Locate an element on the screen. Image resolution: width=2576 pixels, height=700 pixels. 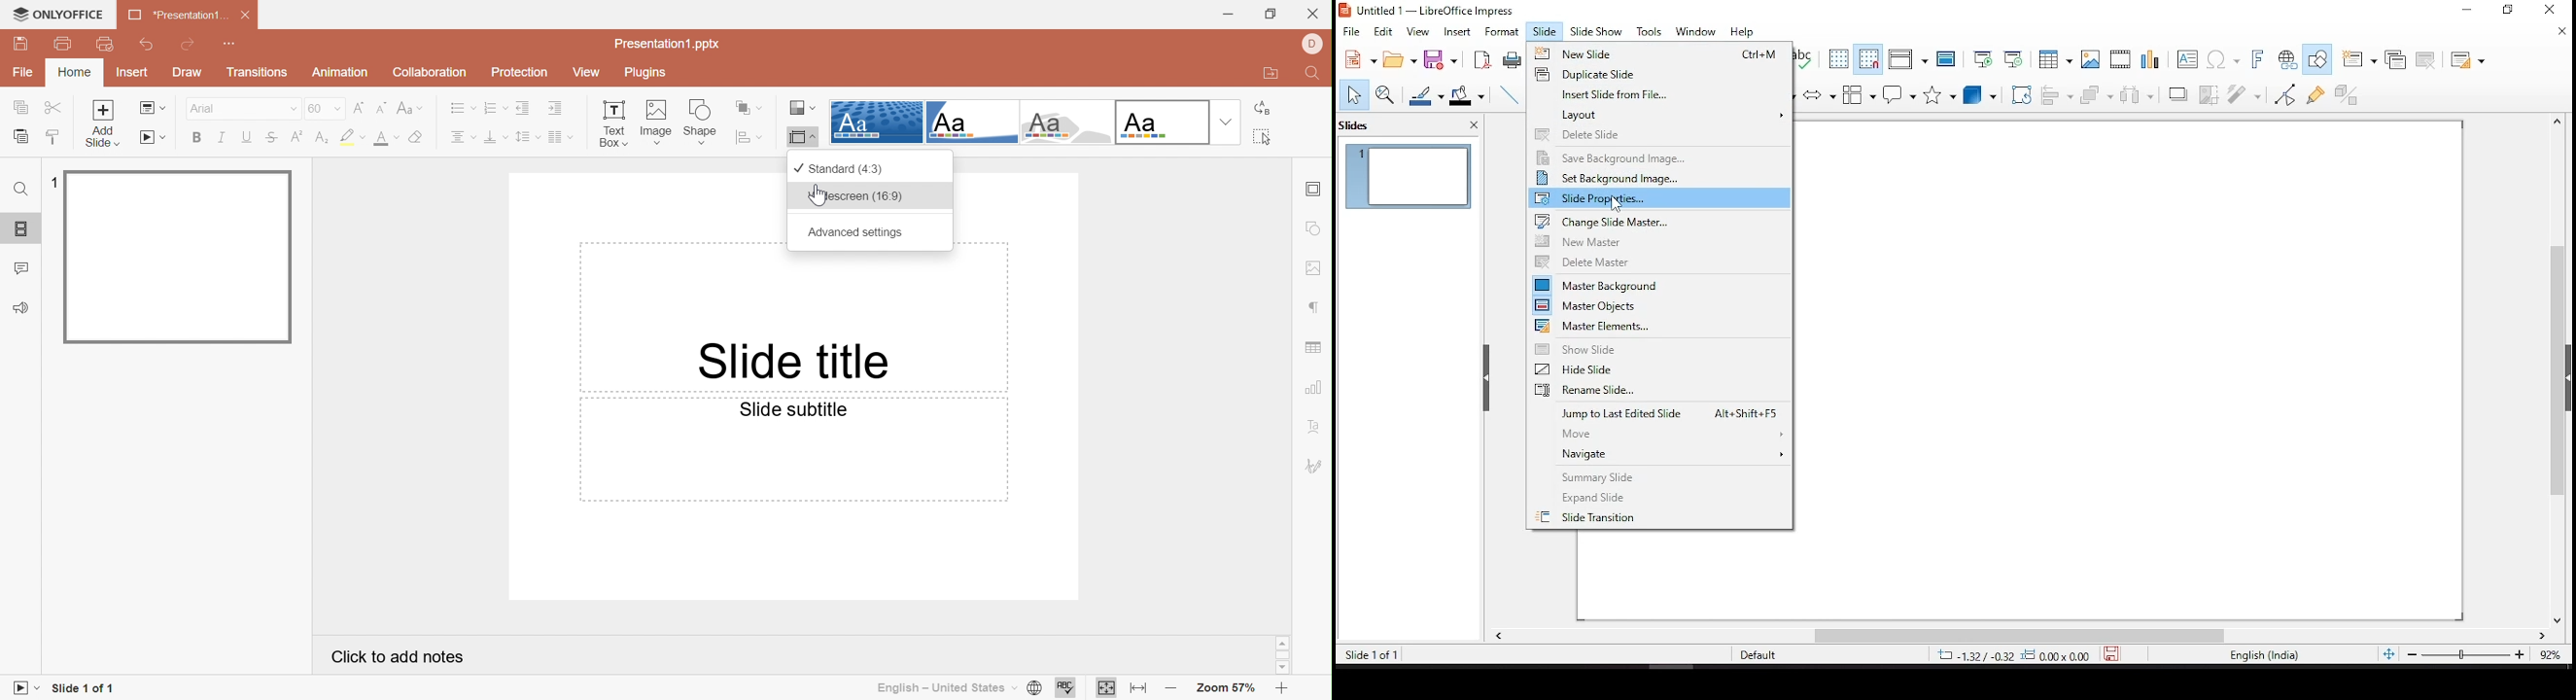
Set document language is located at coordinates (1037, 688).